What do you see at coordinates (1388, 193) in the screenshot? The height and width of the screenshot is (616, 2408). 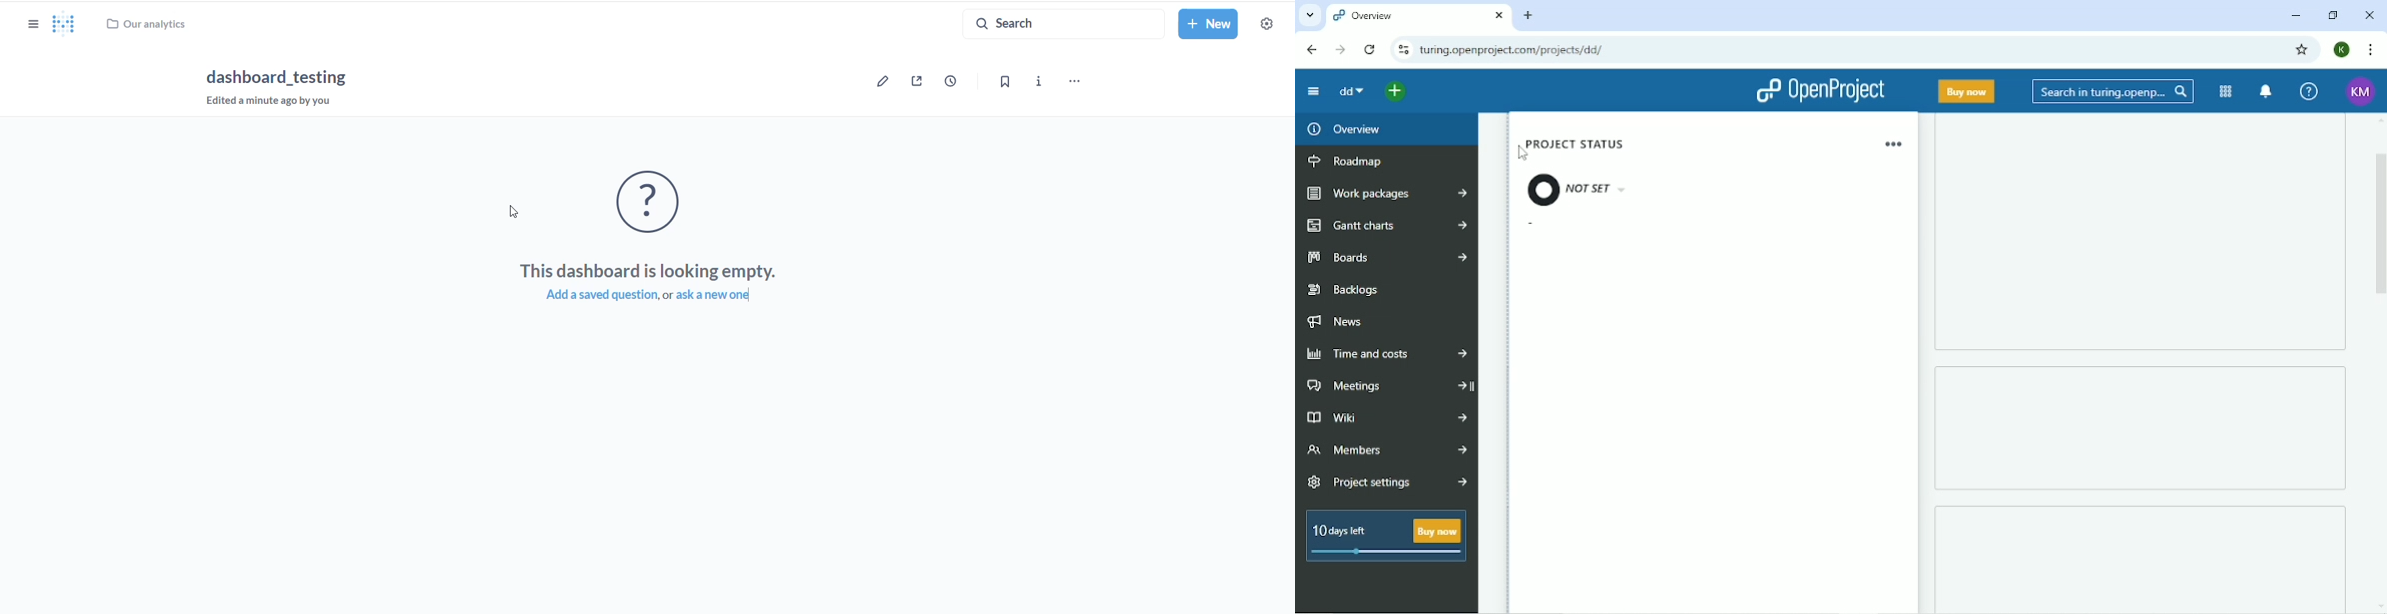 I see `Work packages` at bounding box center [1388, 193].